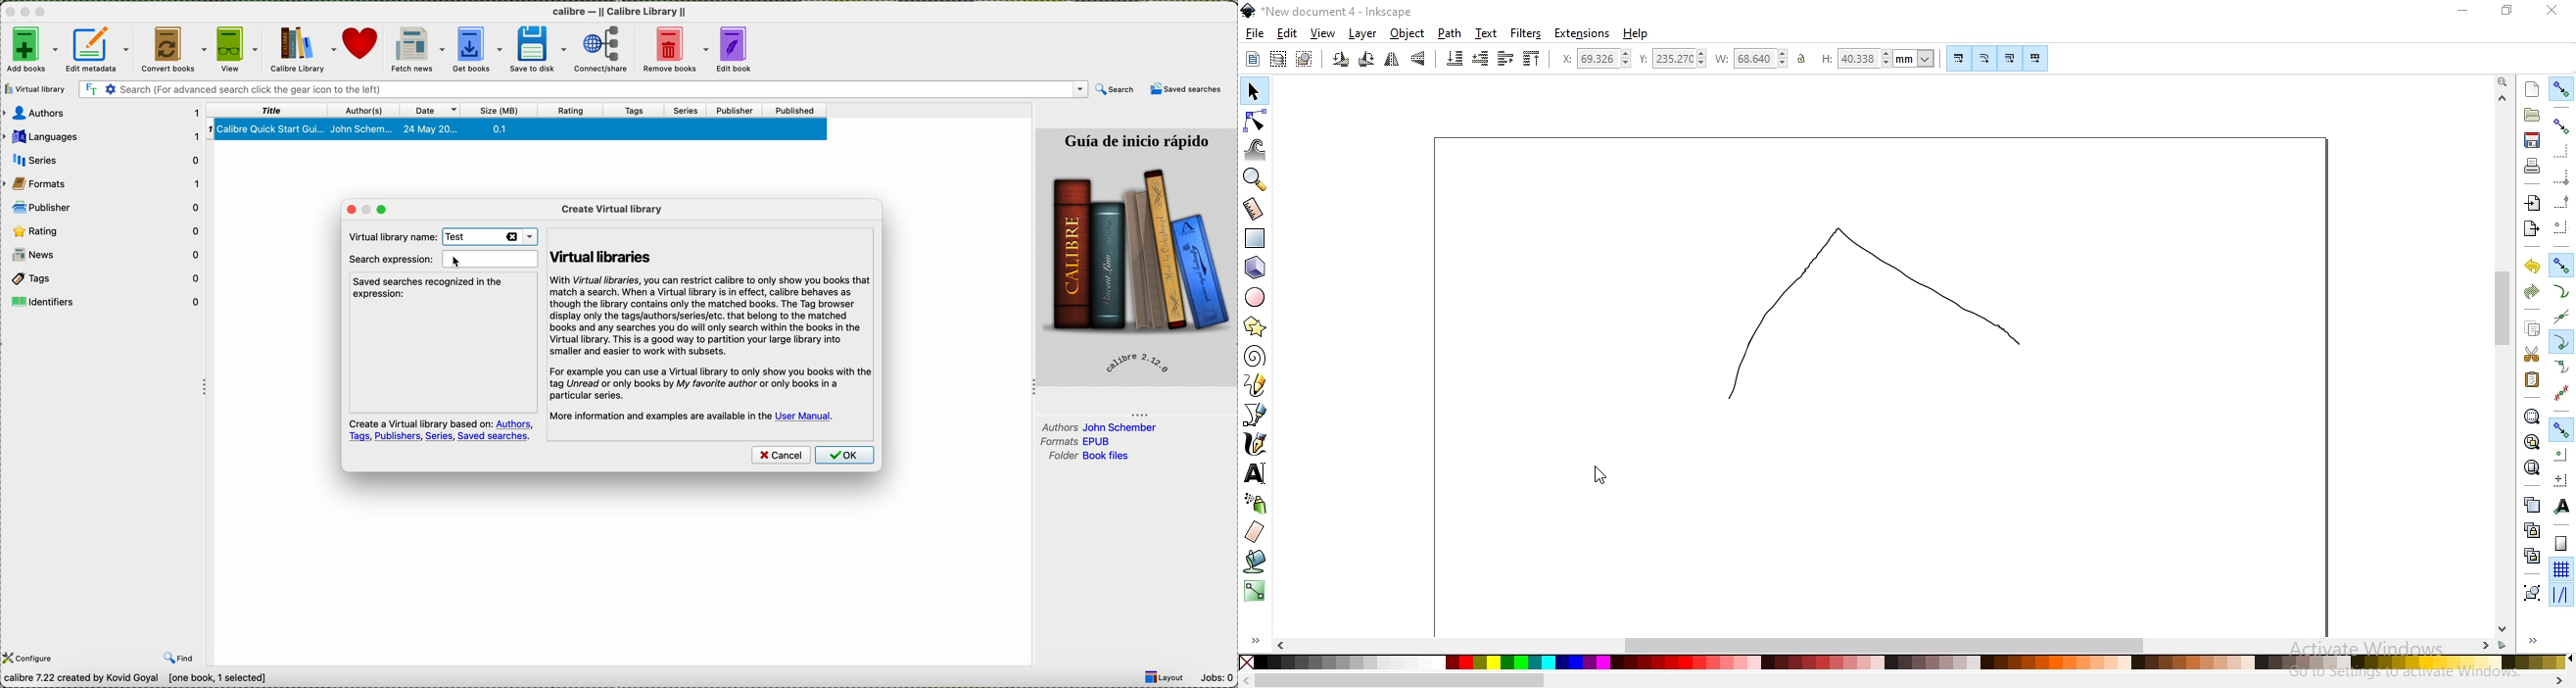  Describe the element at coordinates (2464, 9) in the screenshot. I see `minimize` at that location.